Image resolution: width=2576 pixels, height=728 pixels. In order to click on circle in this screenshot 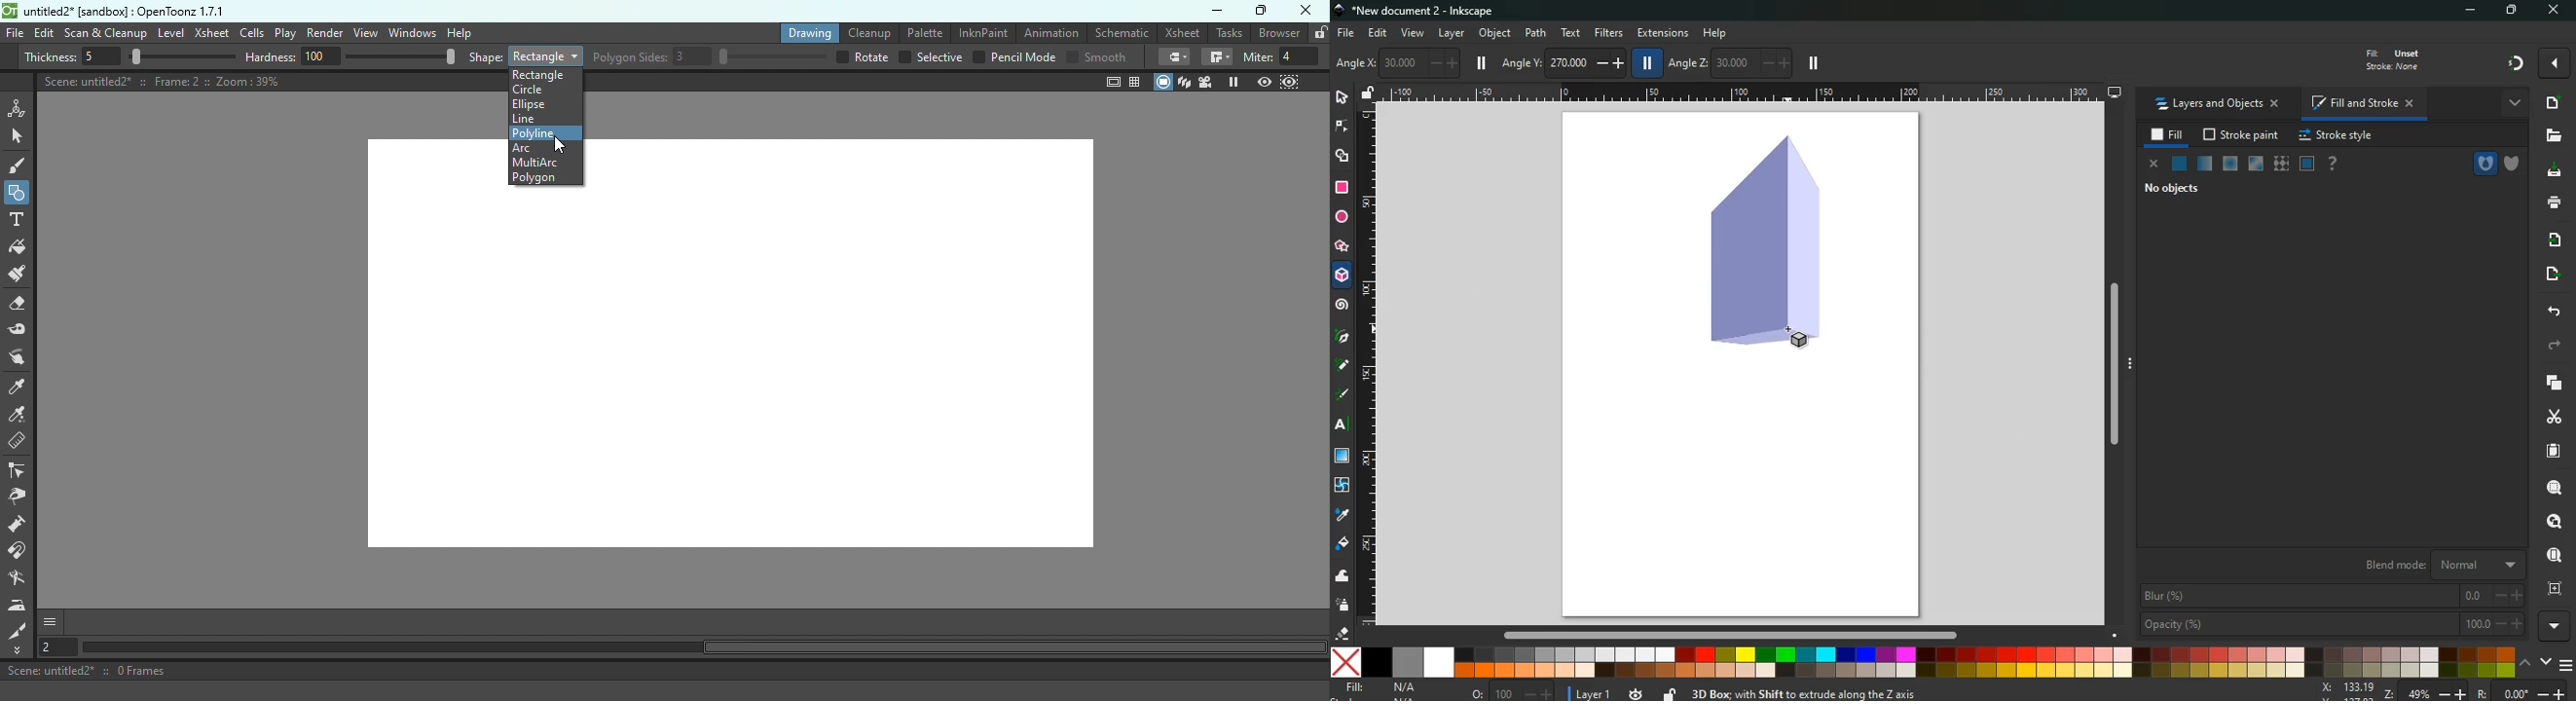, I will do `click(1342, 219)`.